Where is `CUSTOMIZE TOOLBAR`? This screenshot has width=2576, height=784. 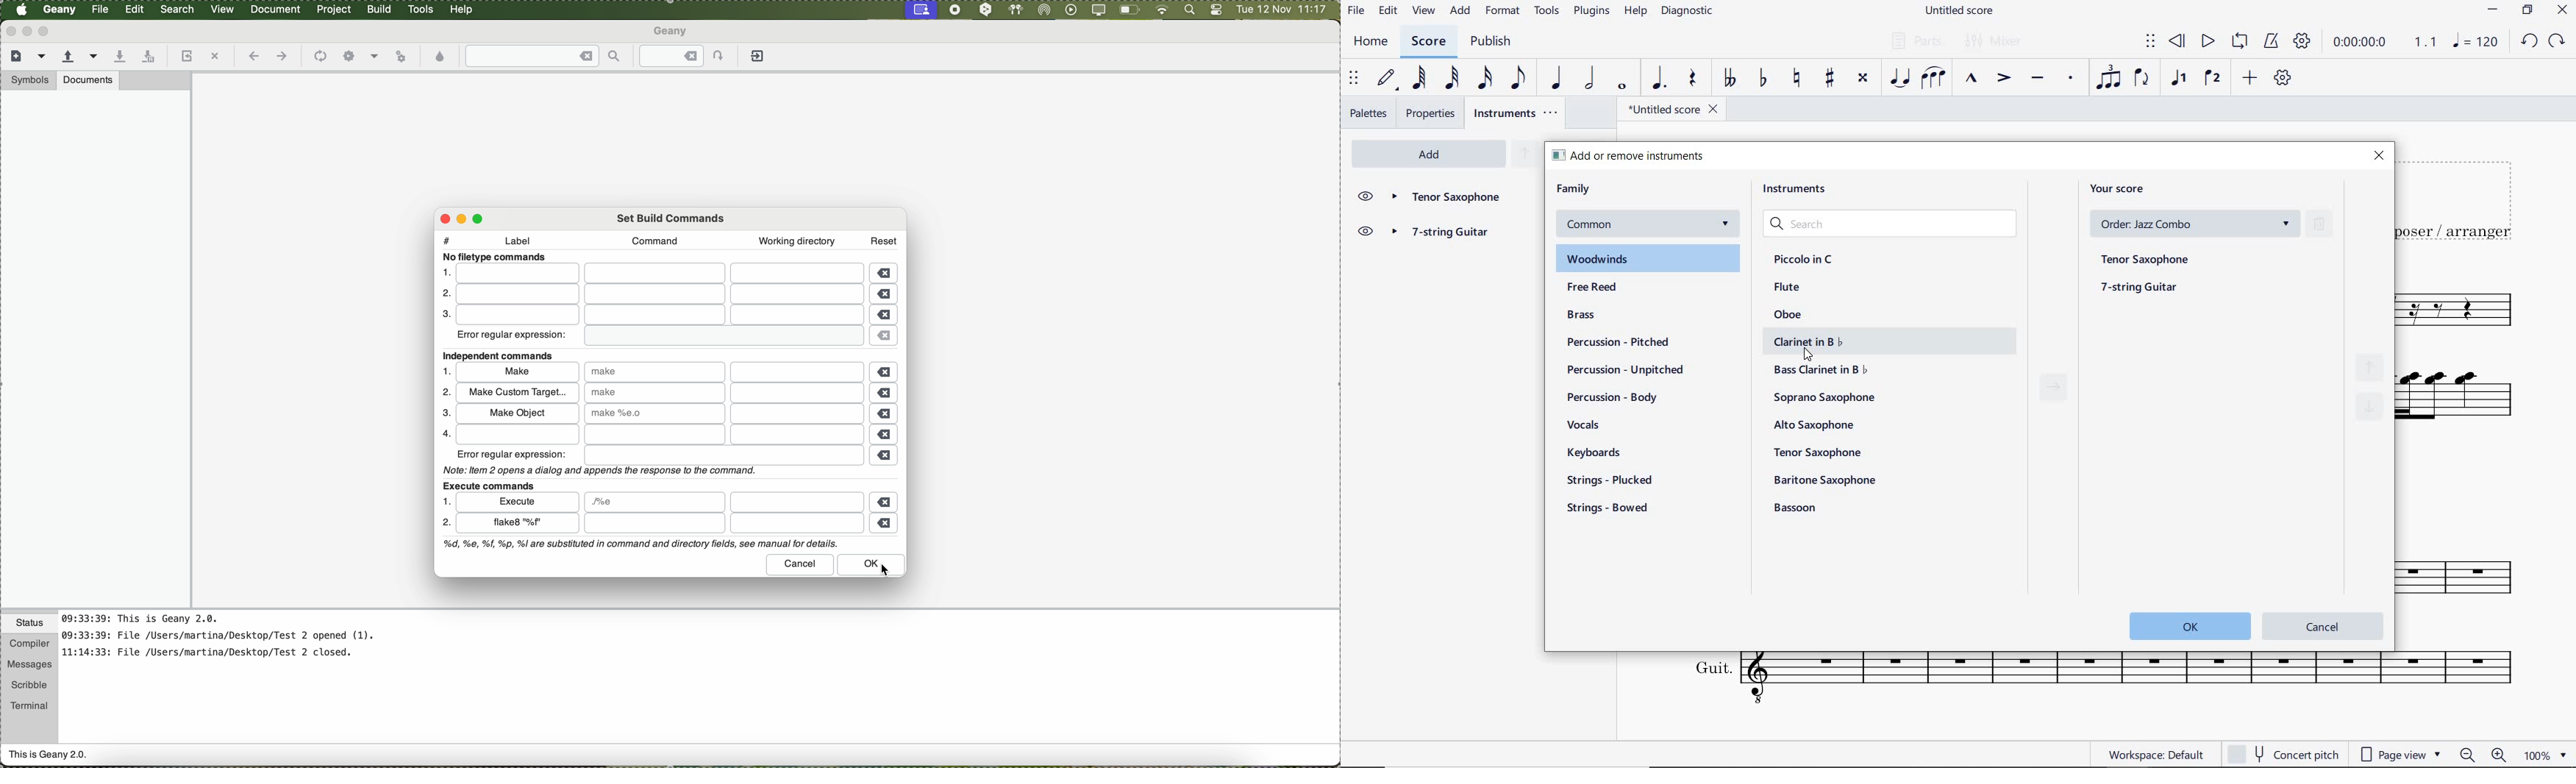 CUSTOMIZE TOOLBAR is located at coordinates (2282, 78).